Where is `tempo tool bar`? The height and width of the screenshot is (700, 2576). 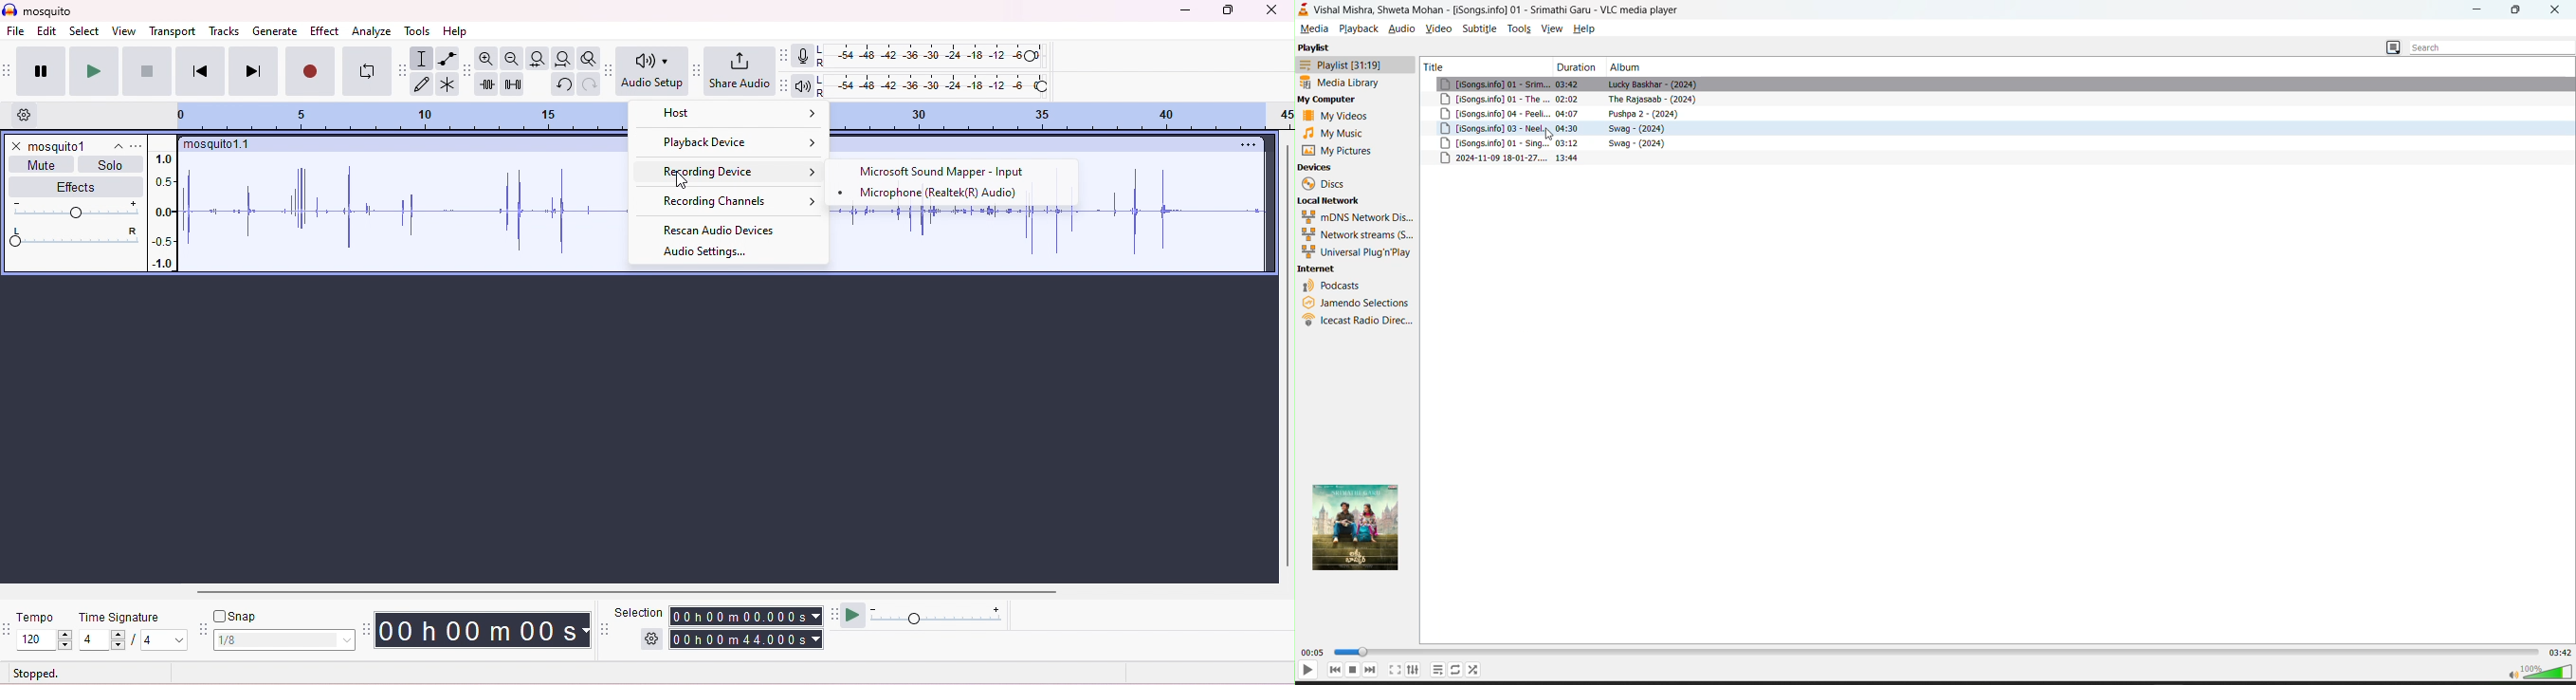 tempo tool bar is located at coordinates (9, 627).